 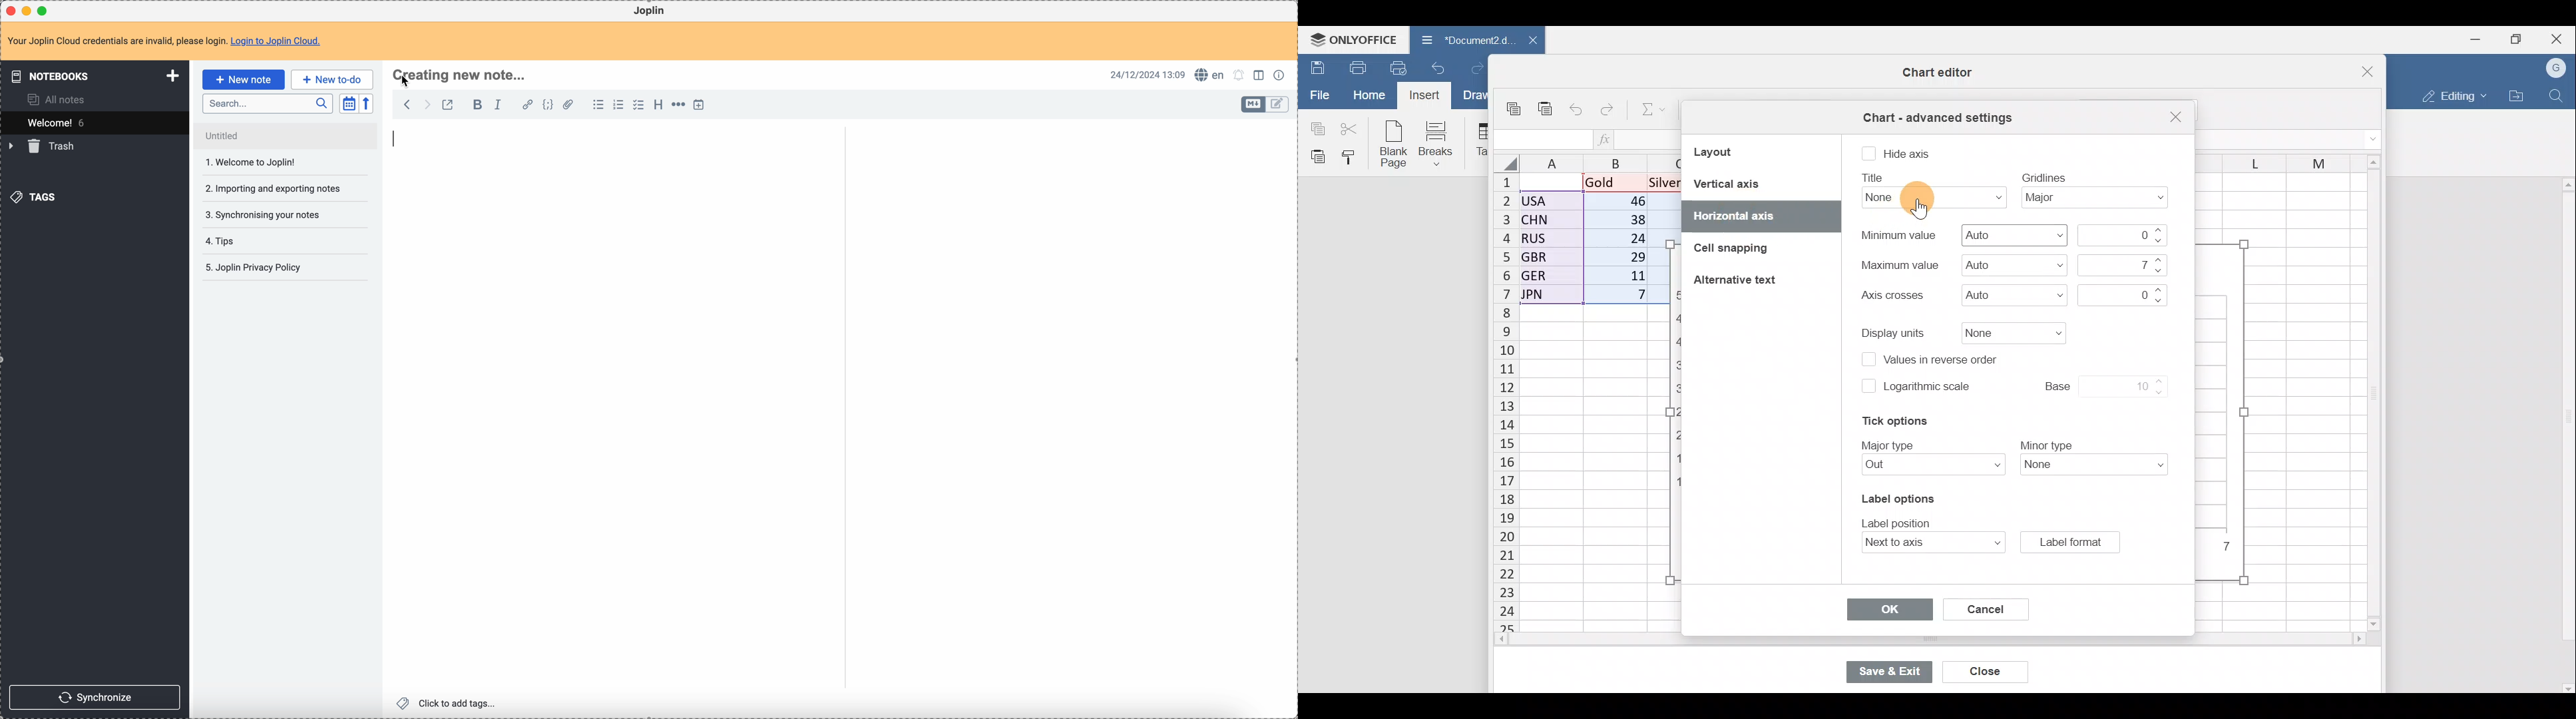 What do you see at coordinates (1648, 111) in the screenshot?
I see `Summation` at bounding box center [1648, 111].